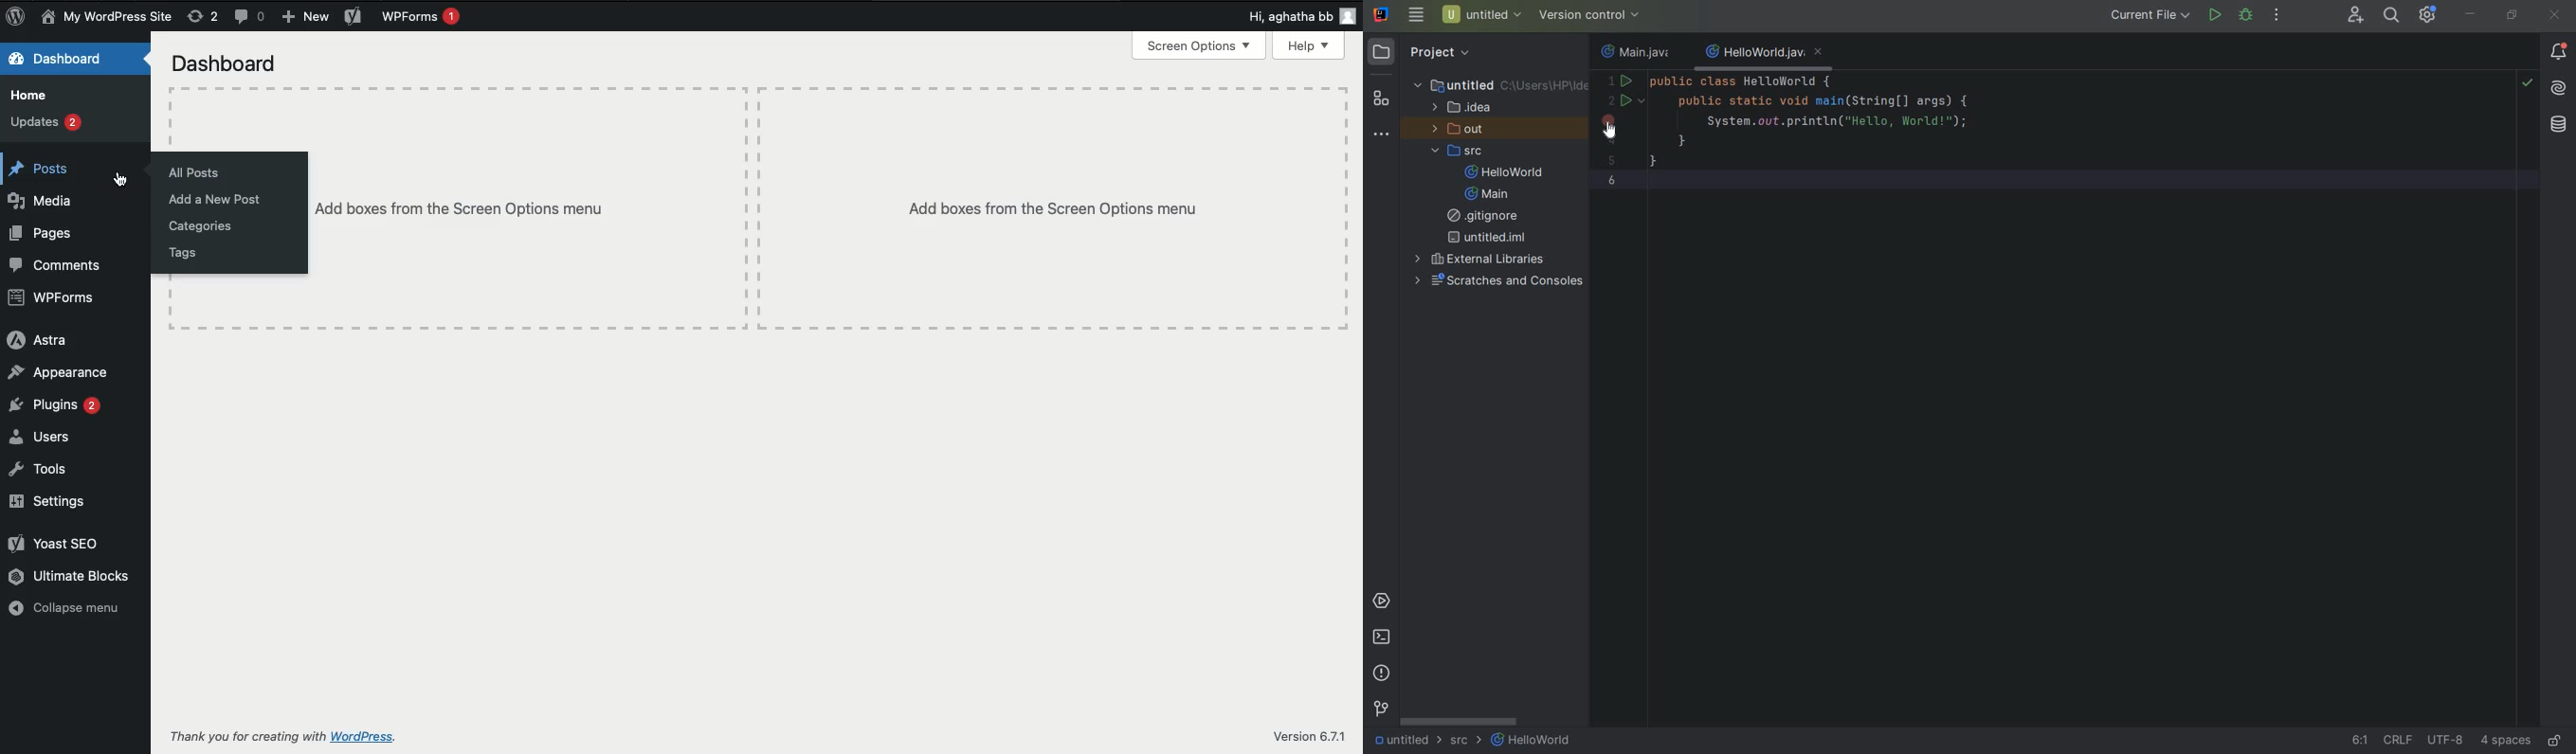 The height and width of the screenshot is (756, 2576). I want to click on version control, so click(1381, 711).